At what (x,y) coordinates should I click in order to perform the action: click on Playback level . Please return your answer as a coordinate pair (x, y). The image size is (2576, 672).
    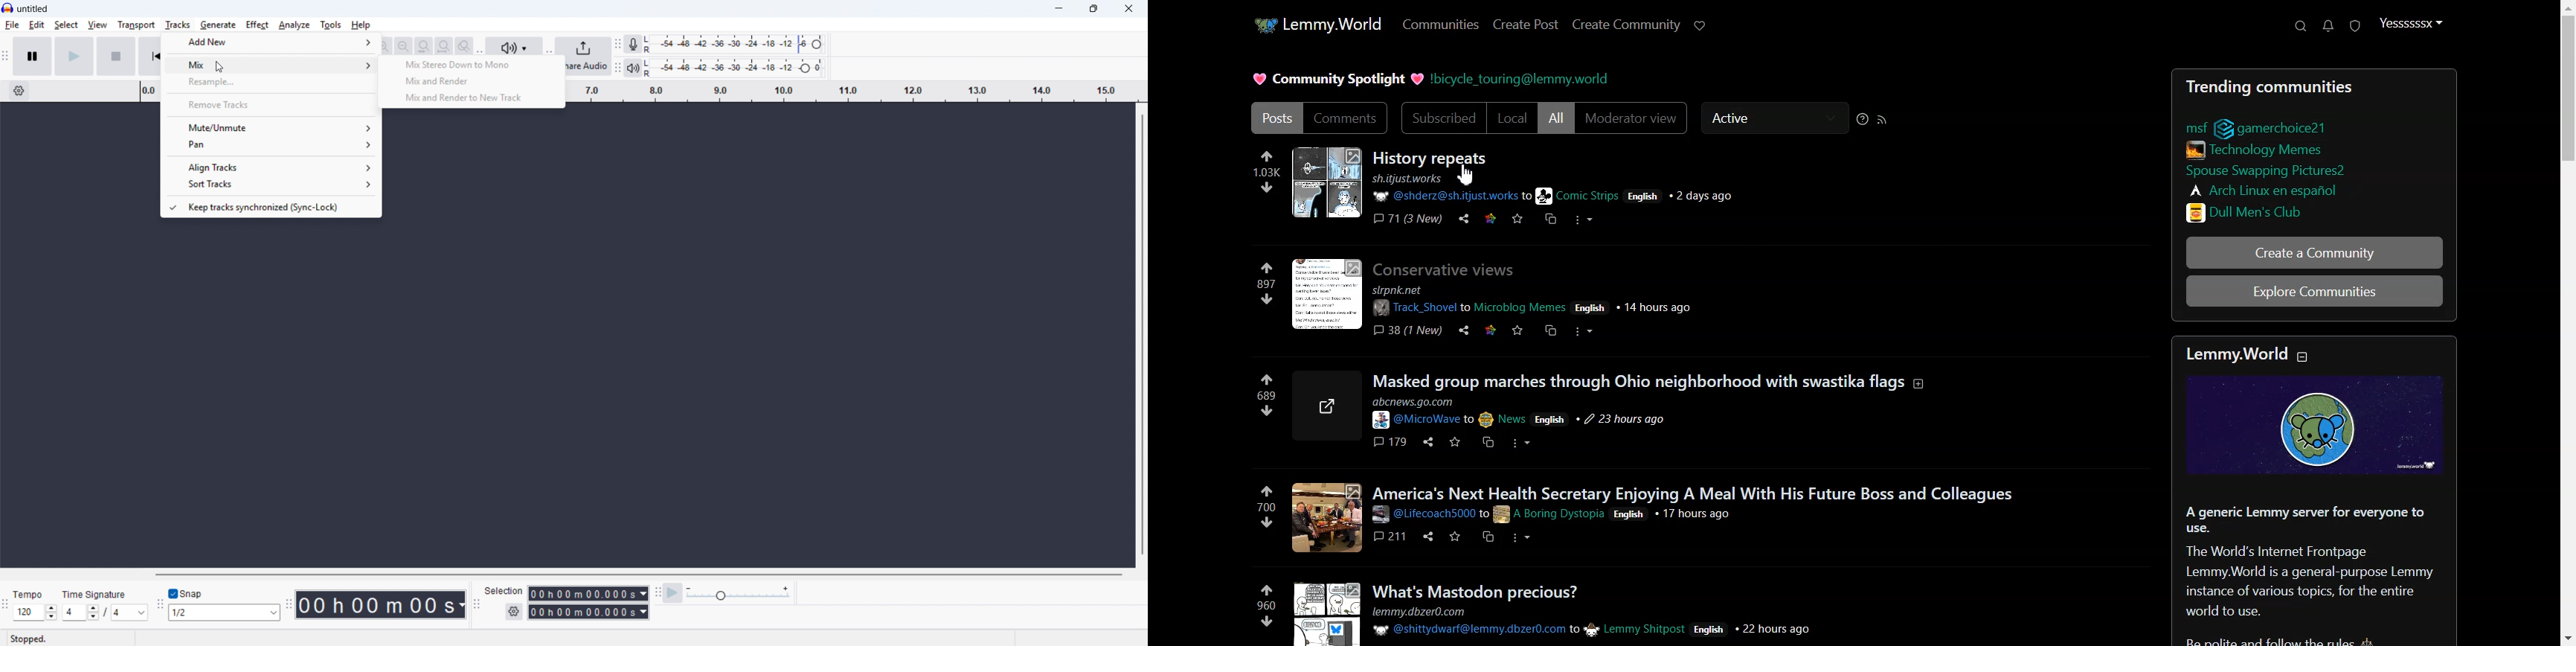
    Looking at the image, I should click on (732, 68).